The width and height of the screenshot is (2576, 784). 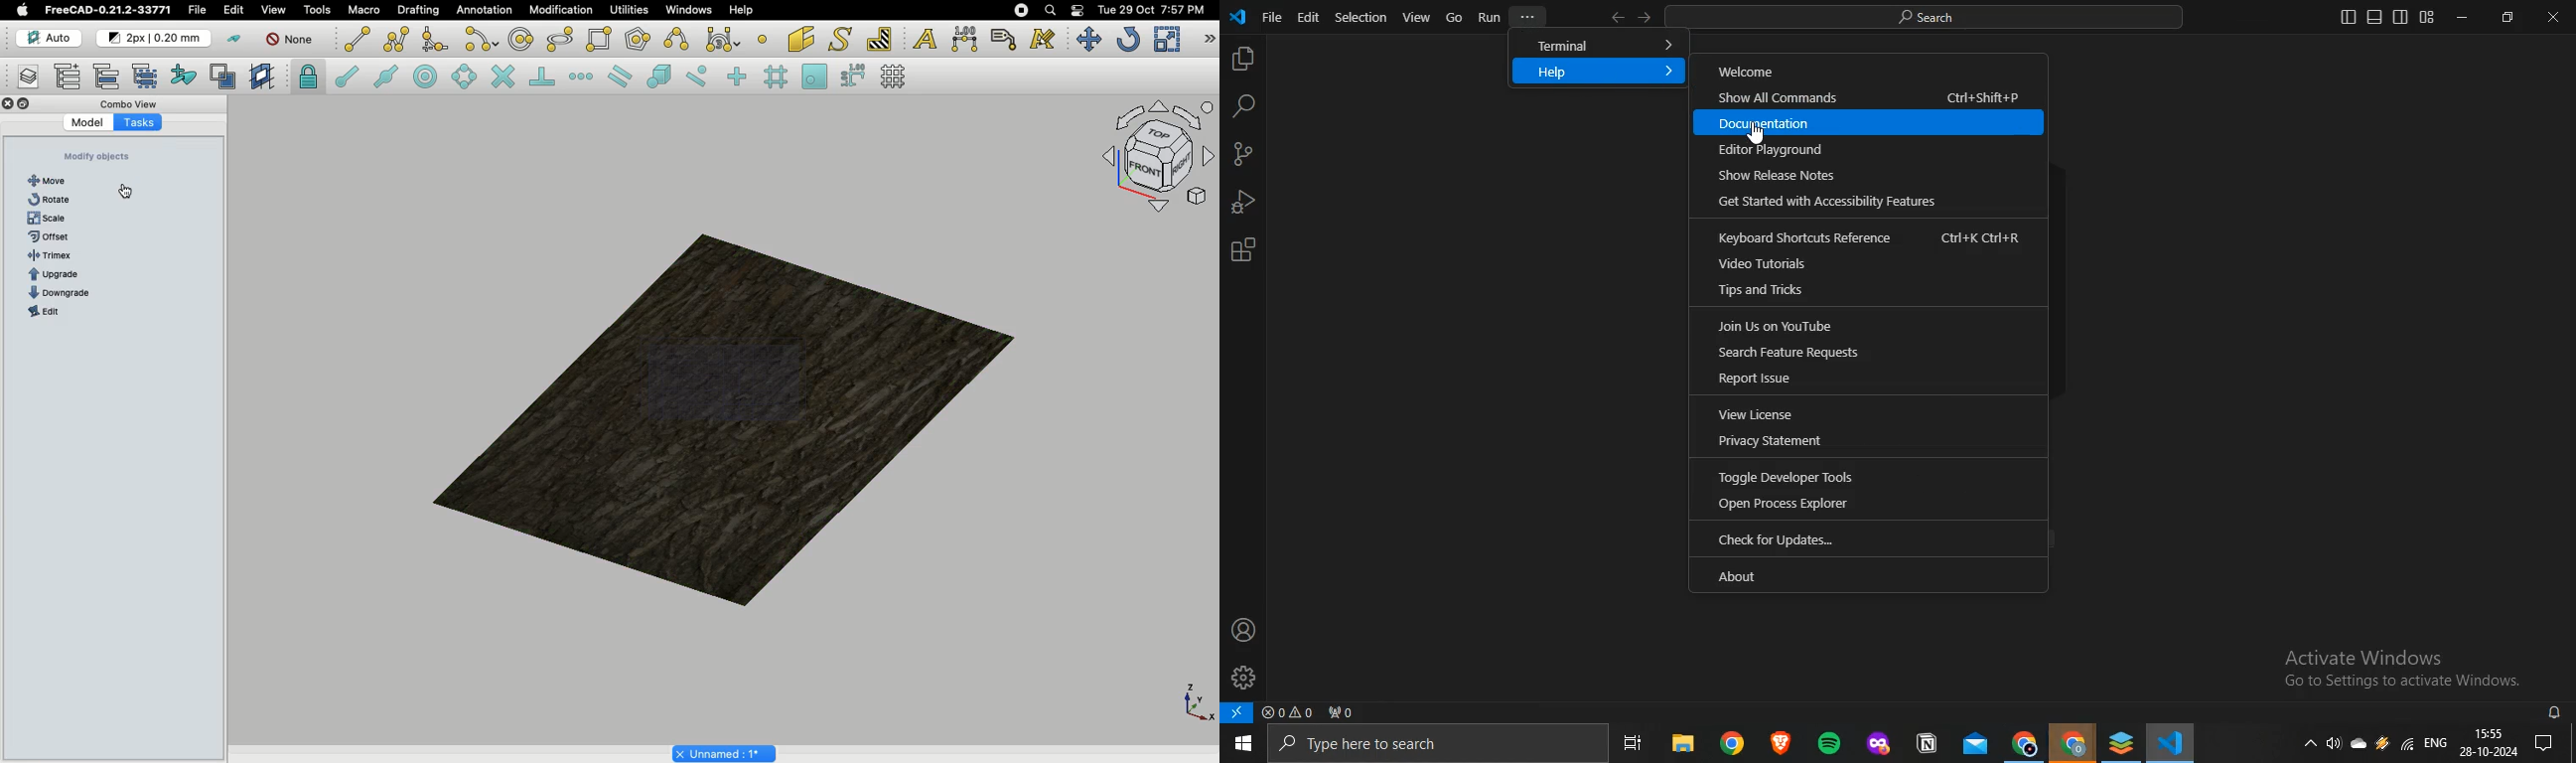 I want to click on vscode icon, so click(x=1238, y=15).